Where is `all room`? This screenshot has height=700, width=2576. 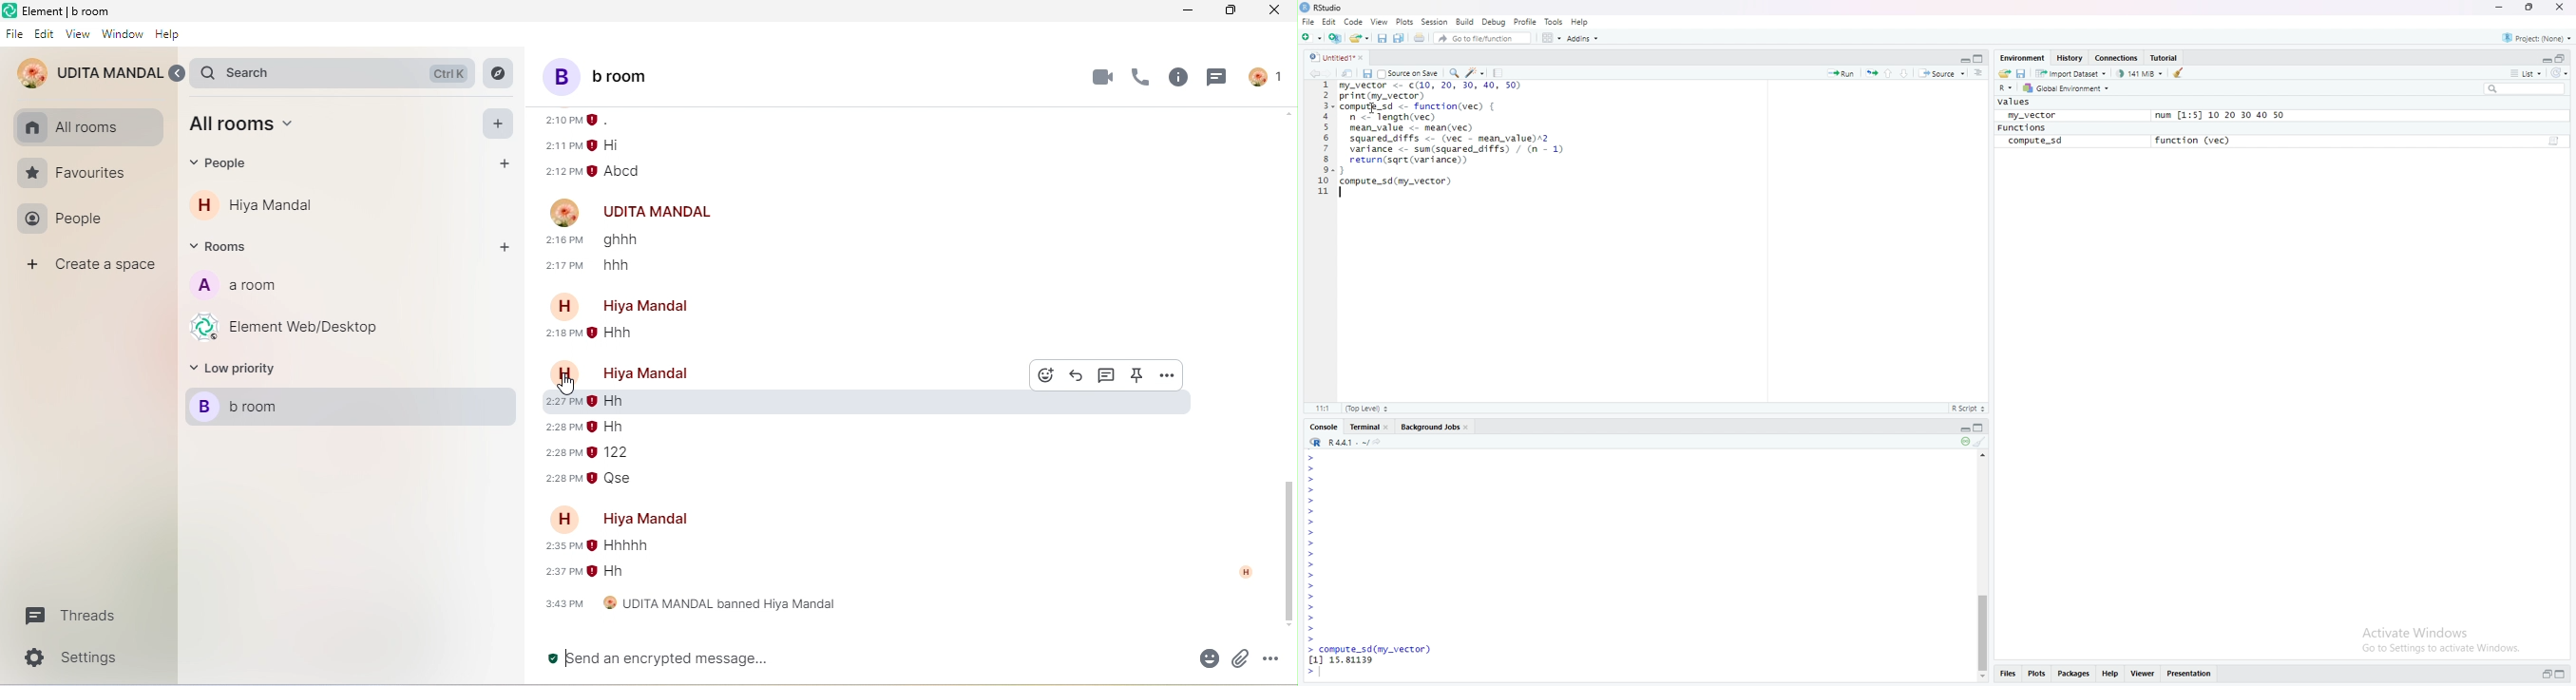 all room is located at coordinates (250, 127).